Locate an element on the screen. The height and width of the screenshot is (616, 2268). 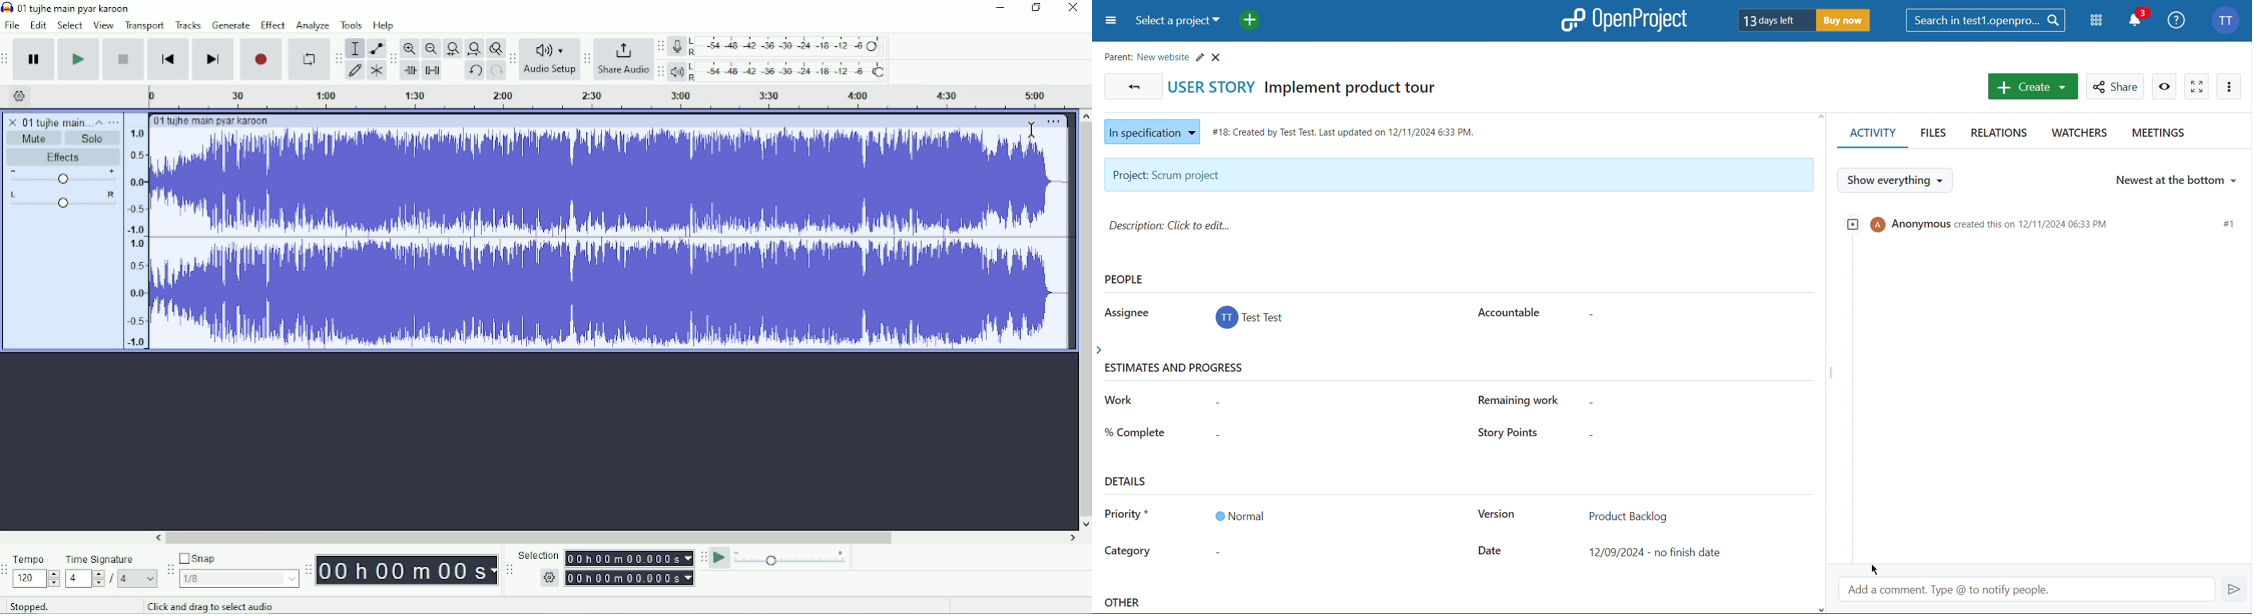
Audio Setup is located at coordinates (550, 59).